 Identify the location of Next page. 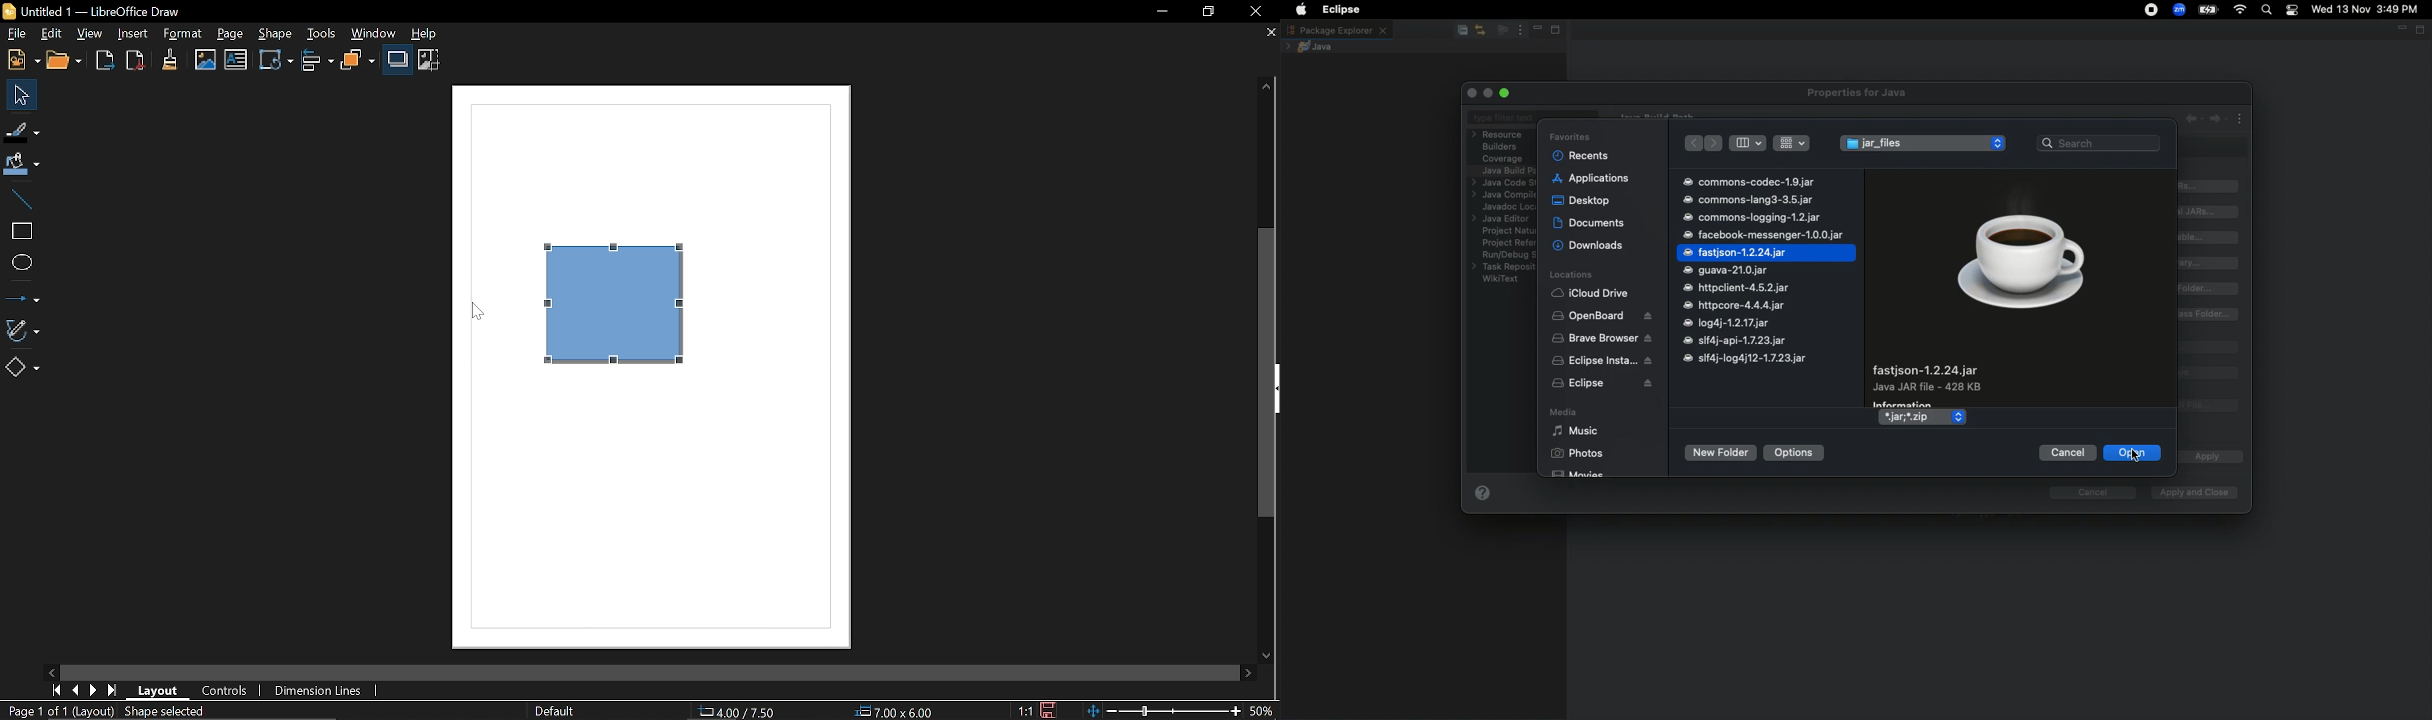
(94, 690).